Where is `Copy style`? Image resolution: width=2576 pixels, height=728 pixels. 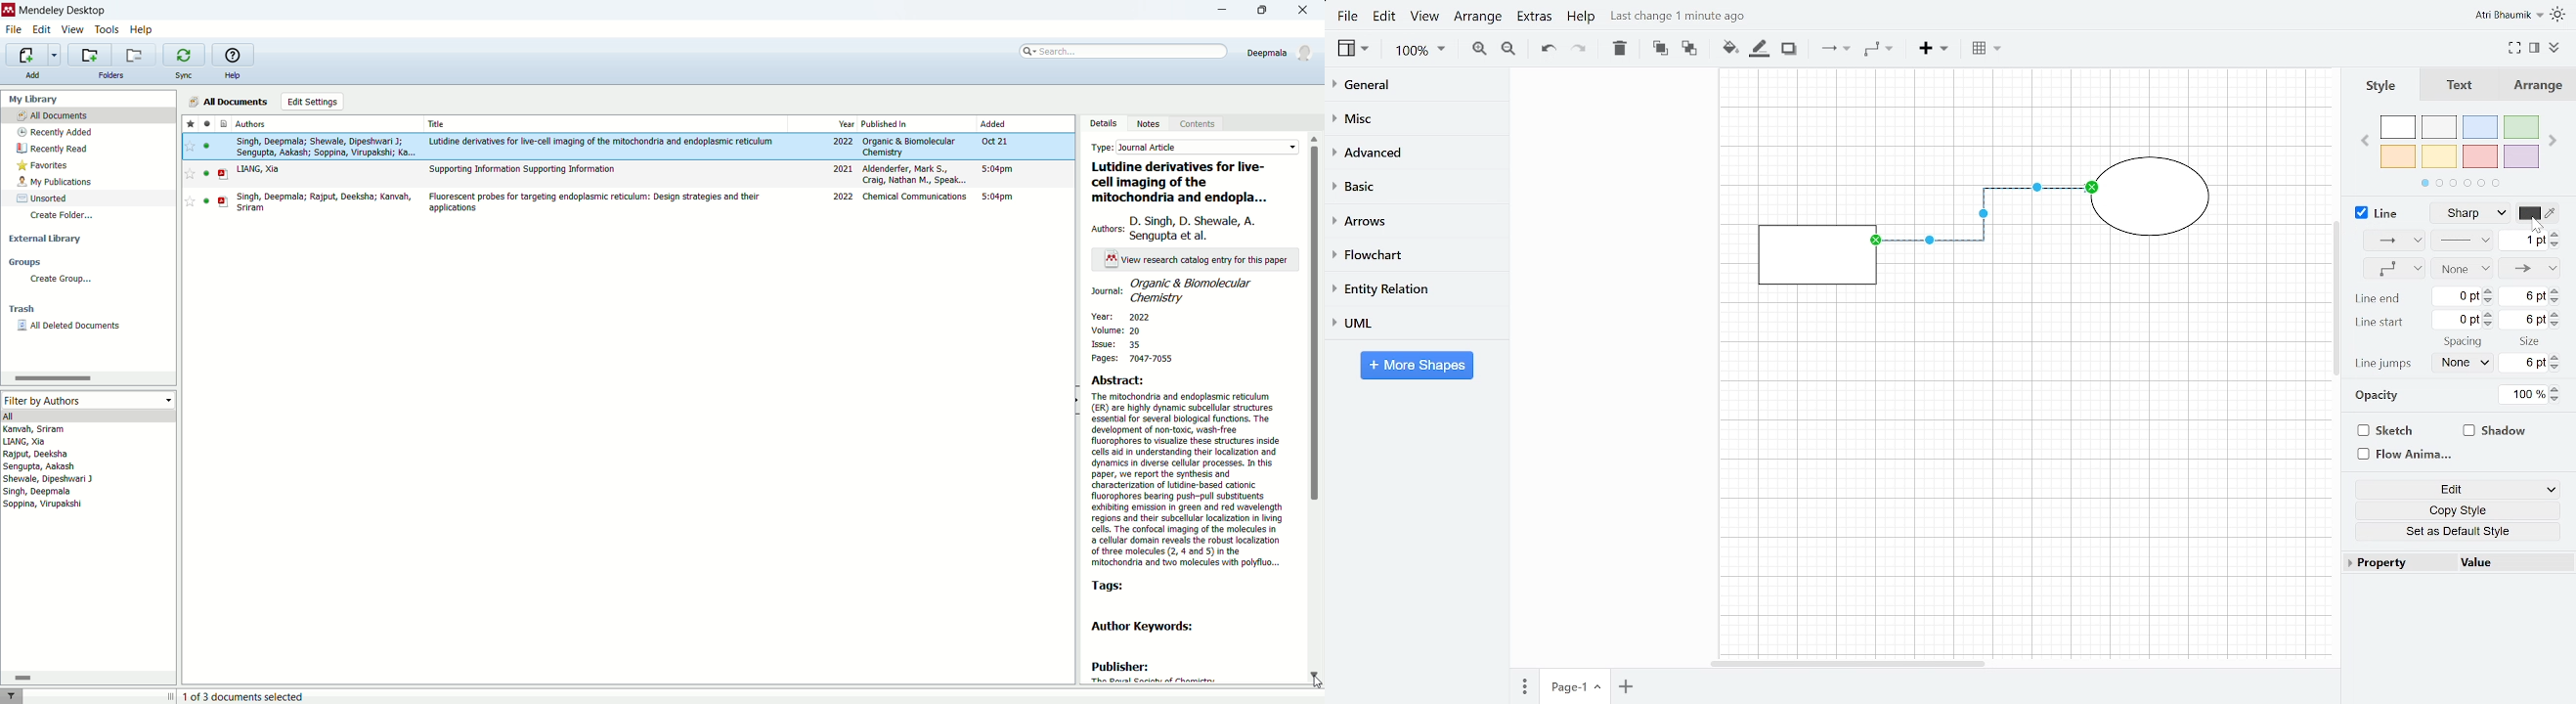 Copy style is located at coordinates (2452, 508).